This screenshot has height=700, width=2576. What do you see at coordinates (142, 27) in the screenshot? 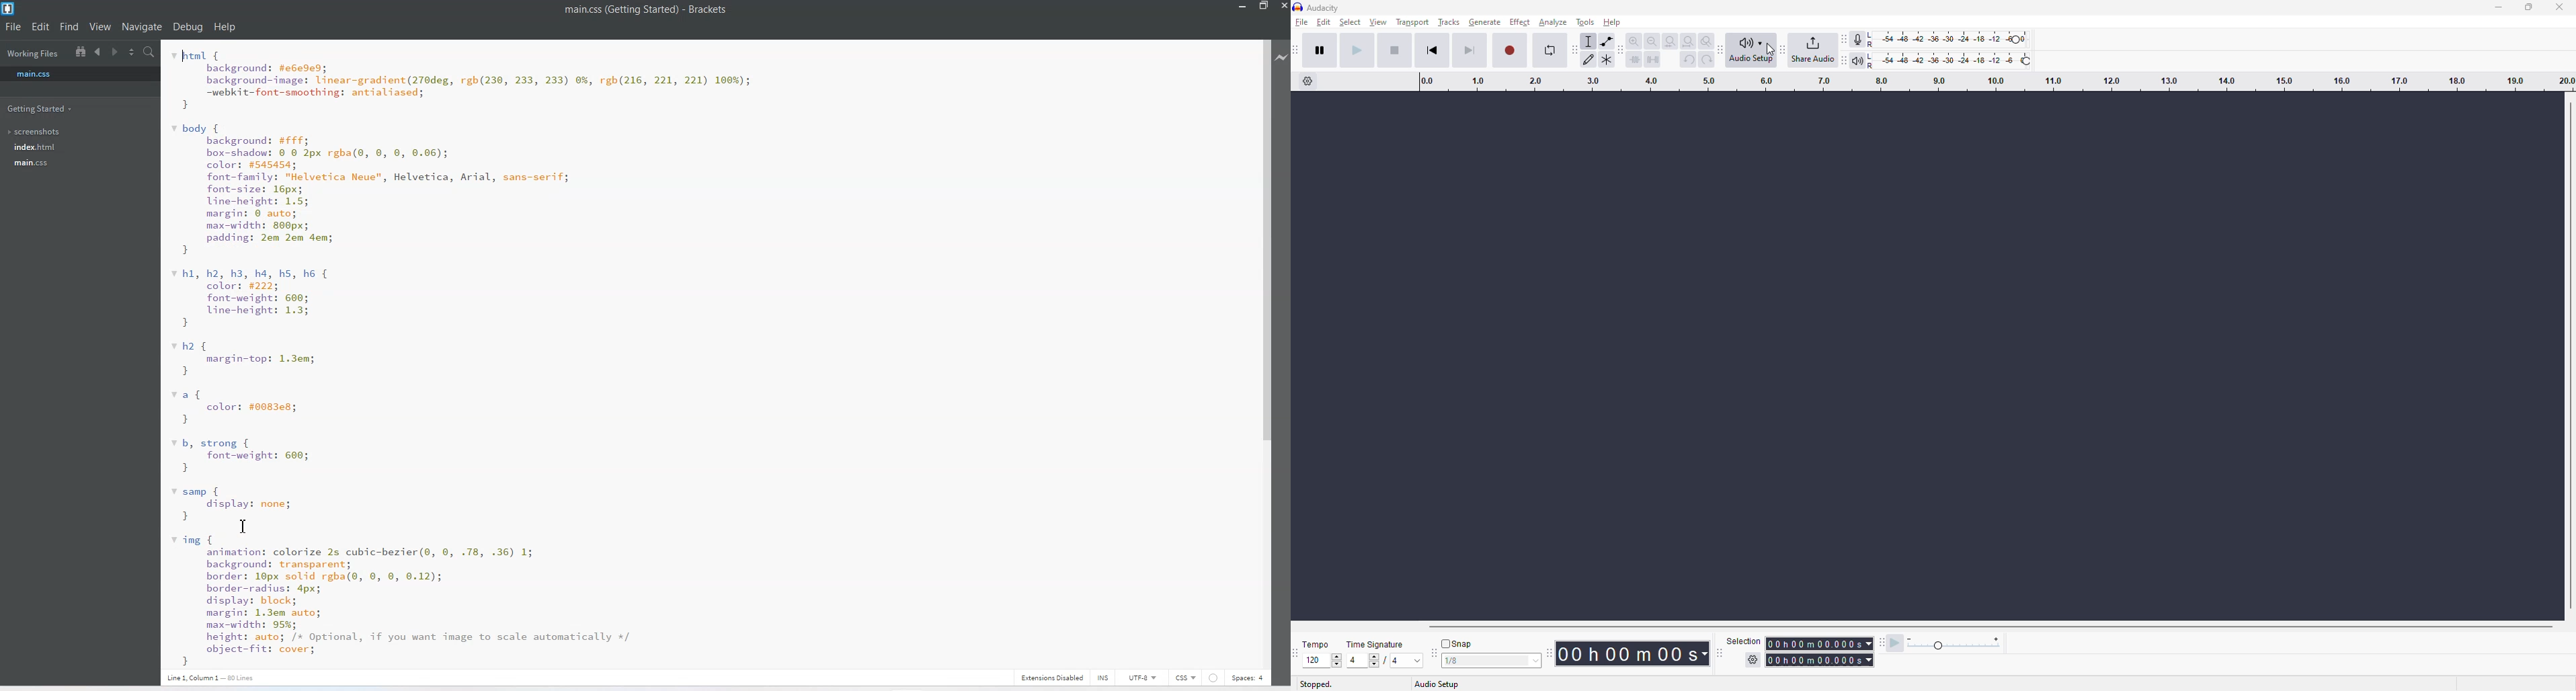
I see `Navigate` at bounding box center [142, 27].